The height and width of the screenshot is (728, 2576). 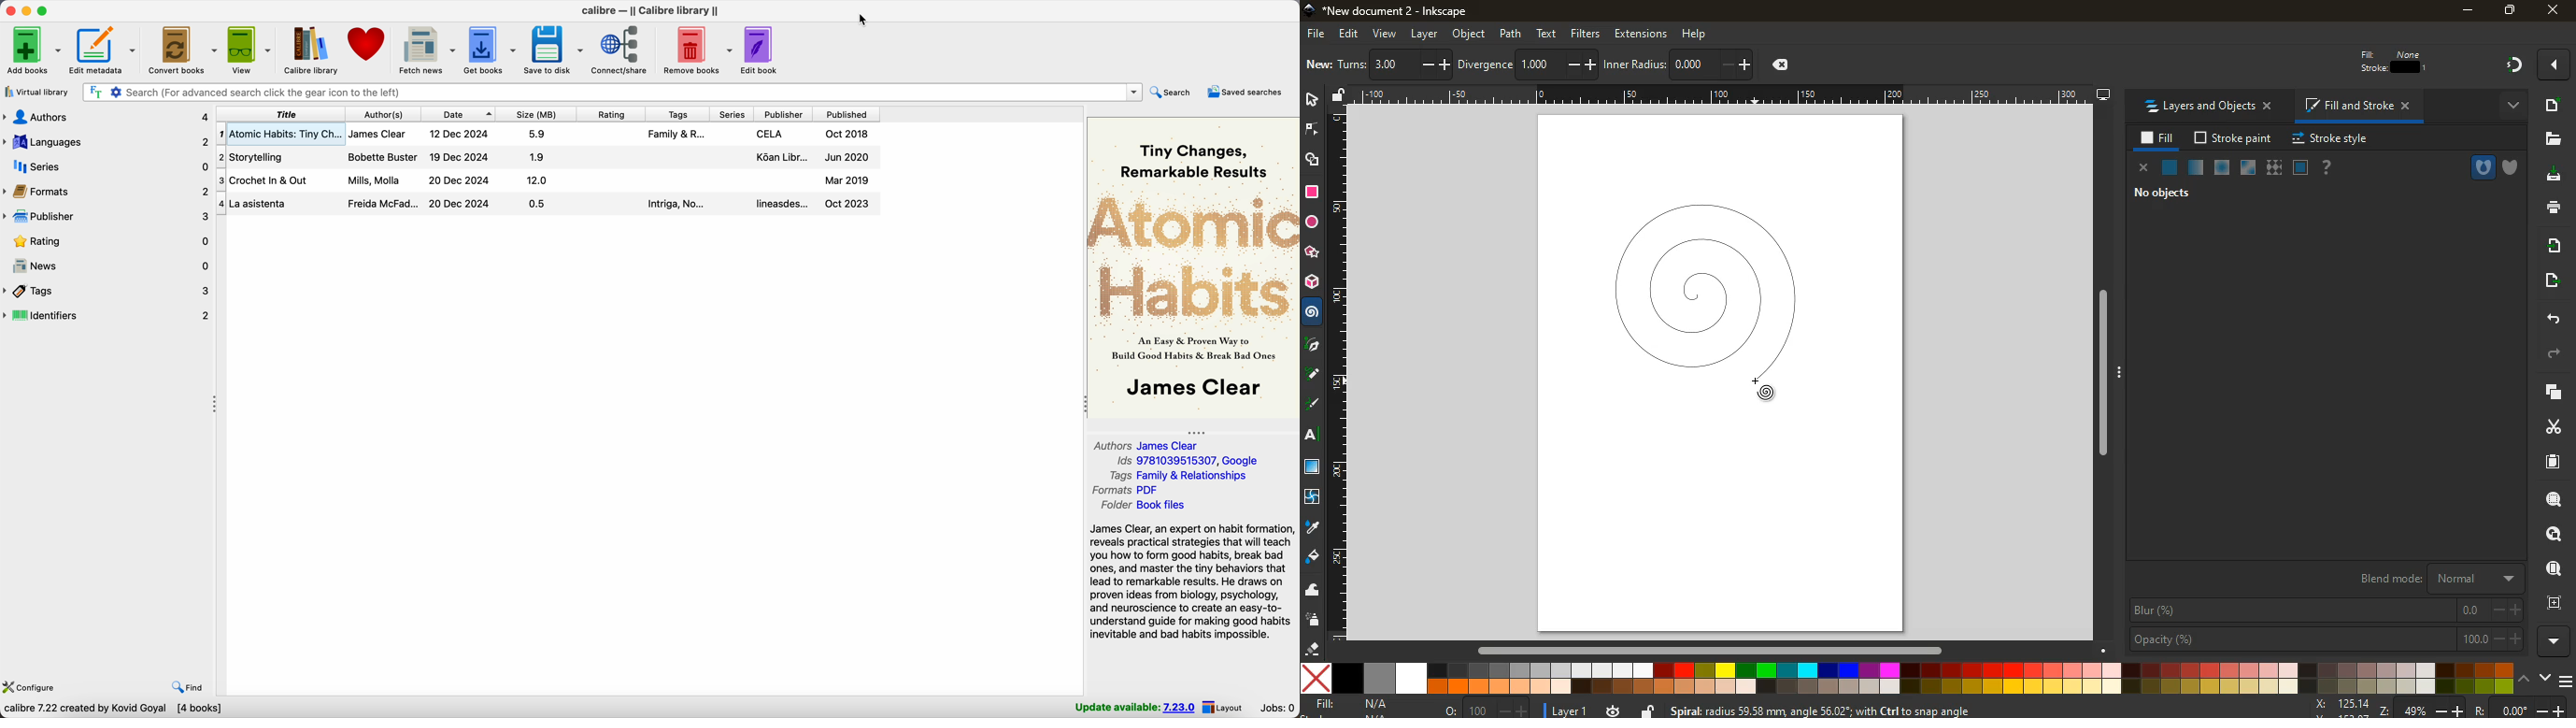 I want to click on tilt, so click(x=1483, y=65).